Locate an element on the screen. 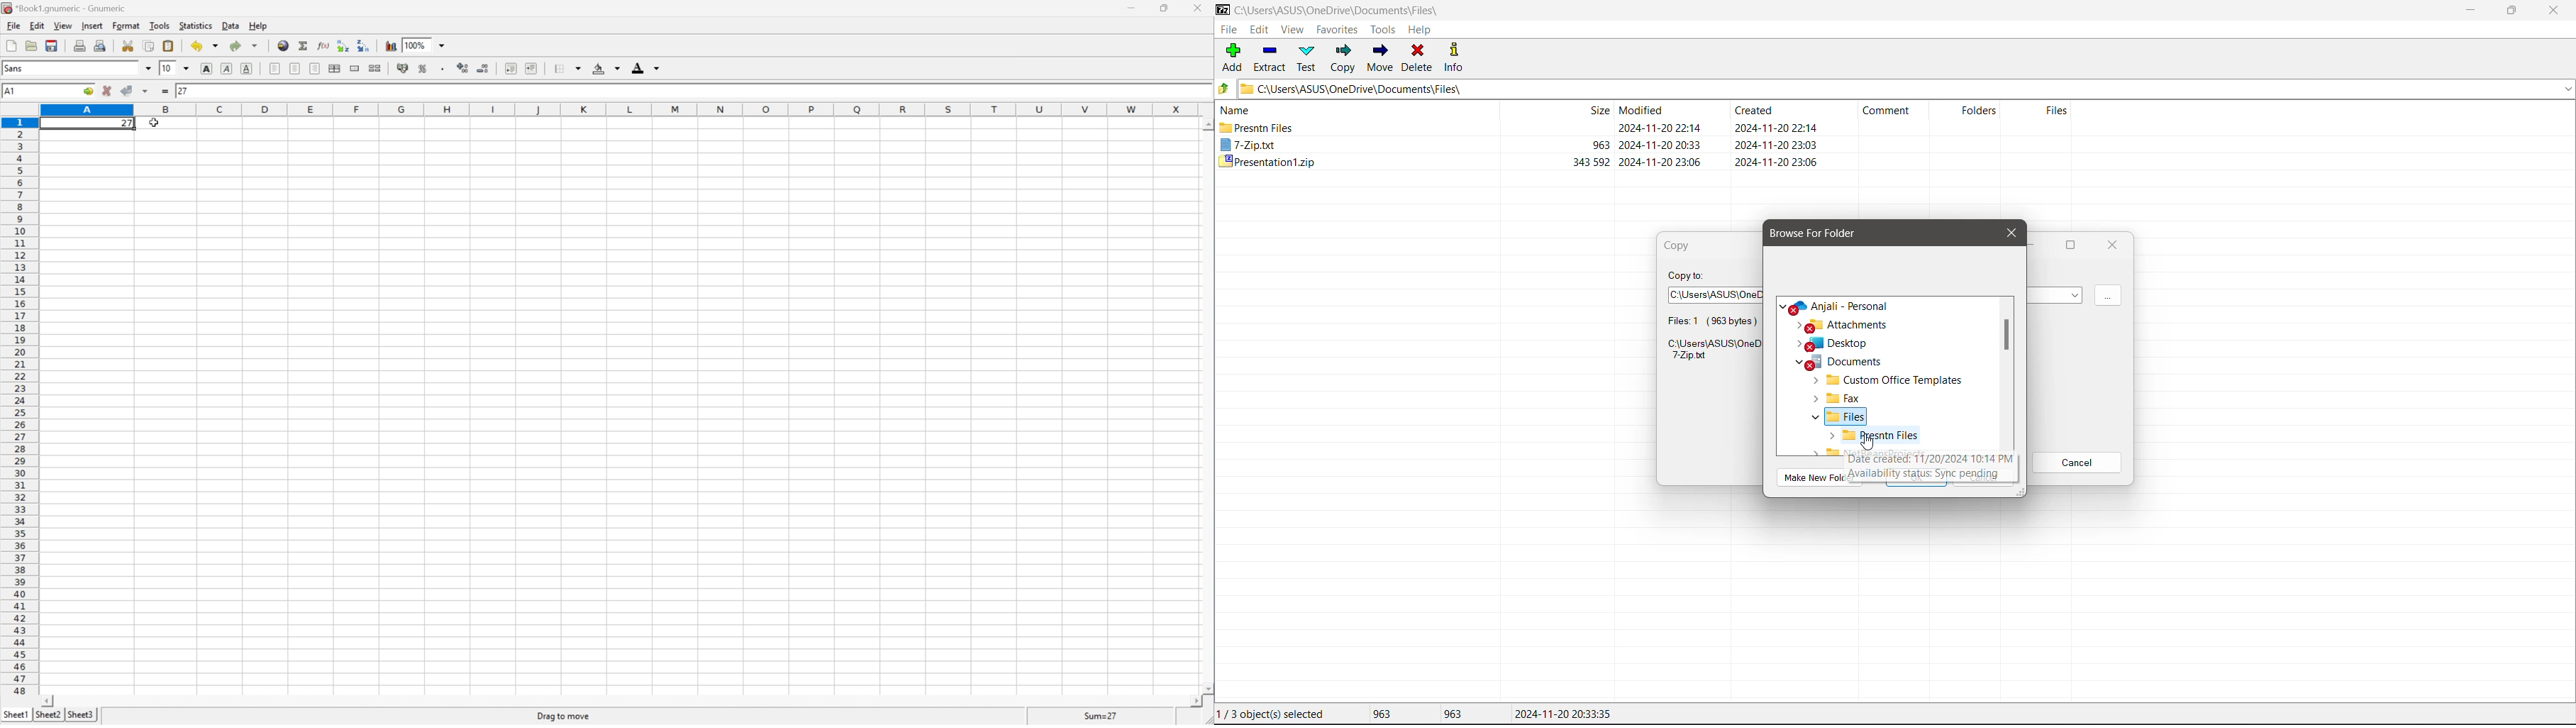  Save current workbook is located at coordinates (53, 46).